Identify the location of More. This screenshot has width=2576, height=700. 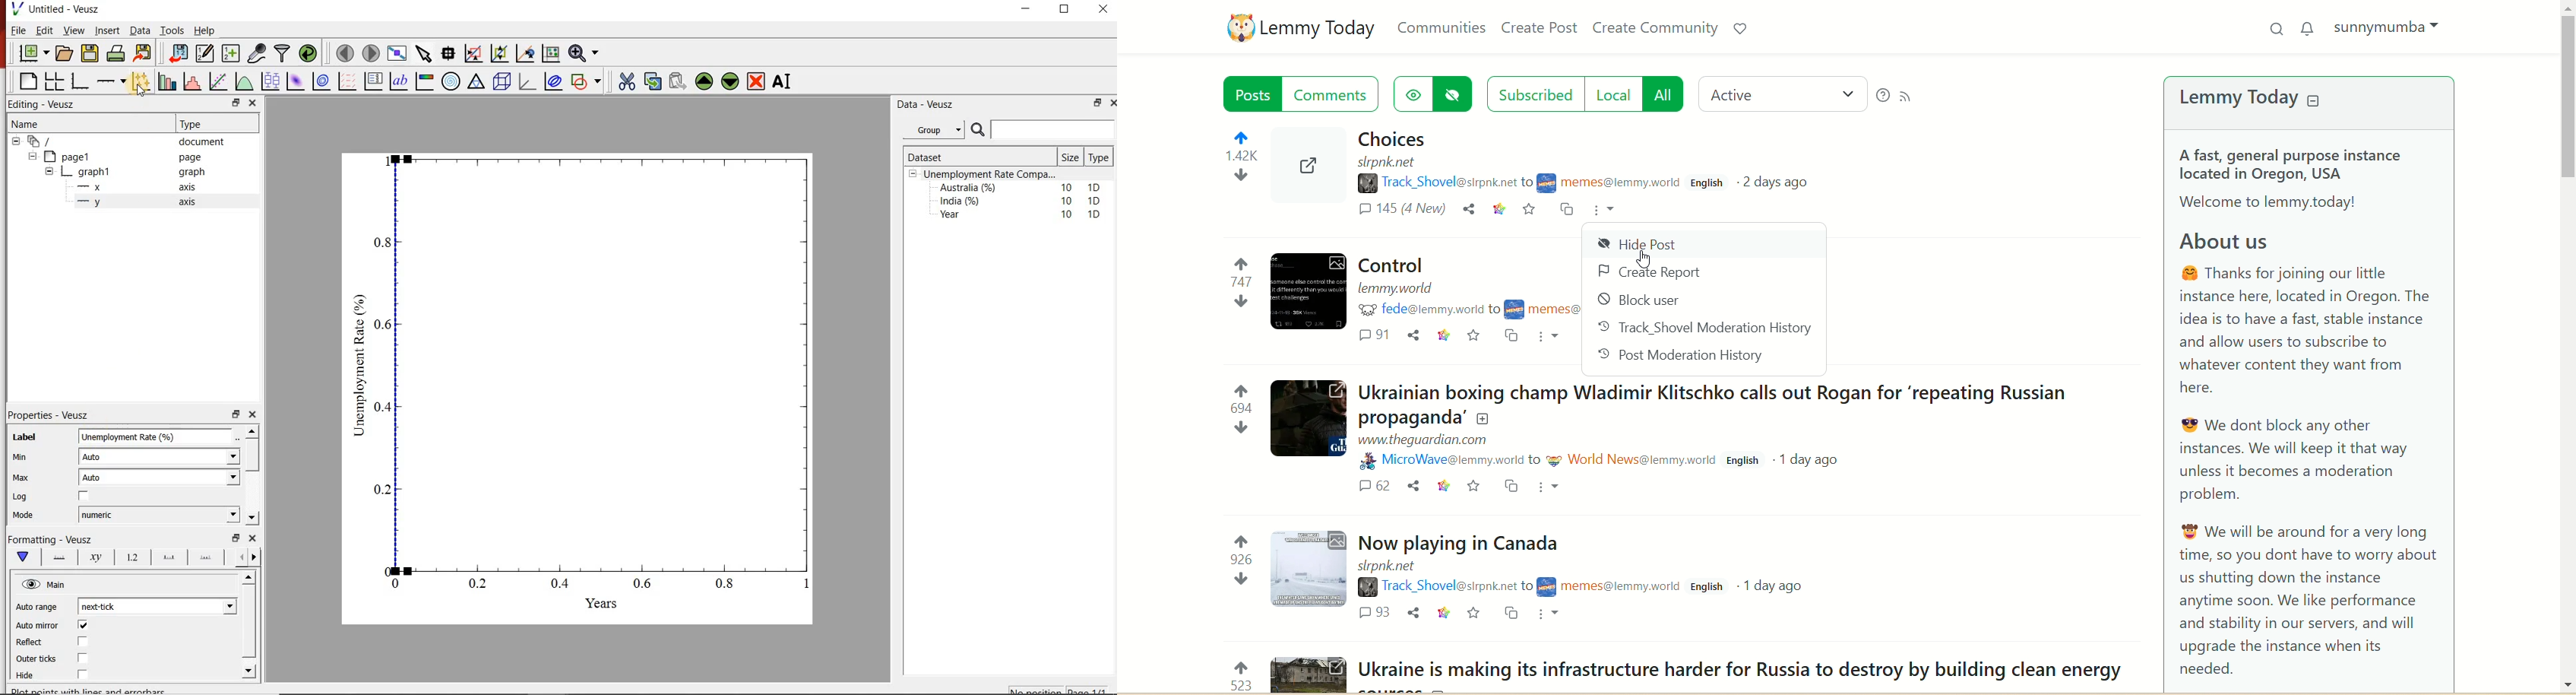
(1553, 615).